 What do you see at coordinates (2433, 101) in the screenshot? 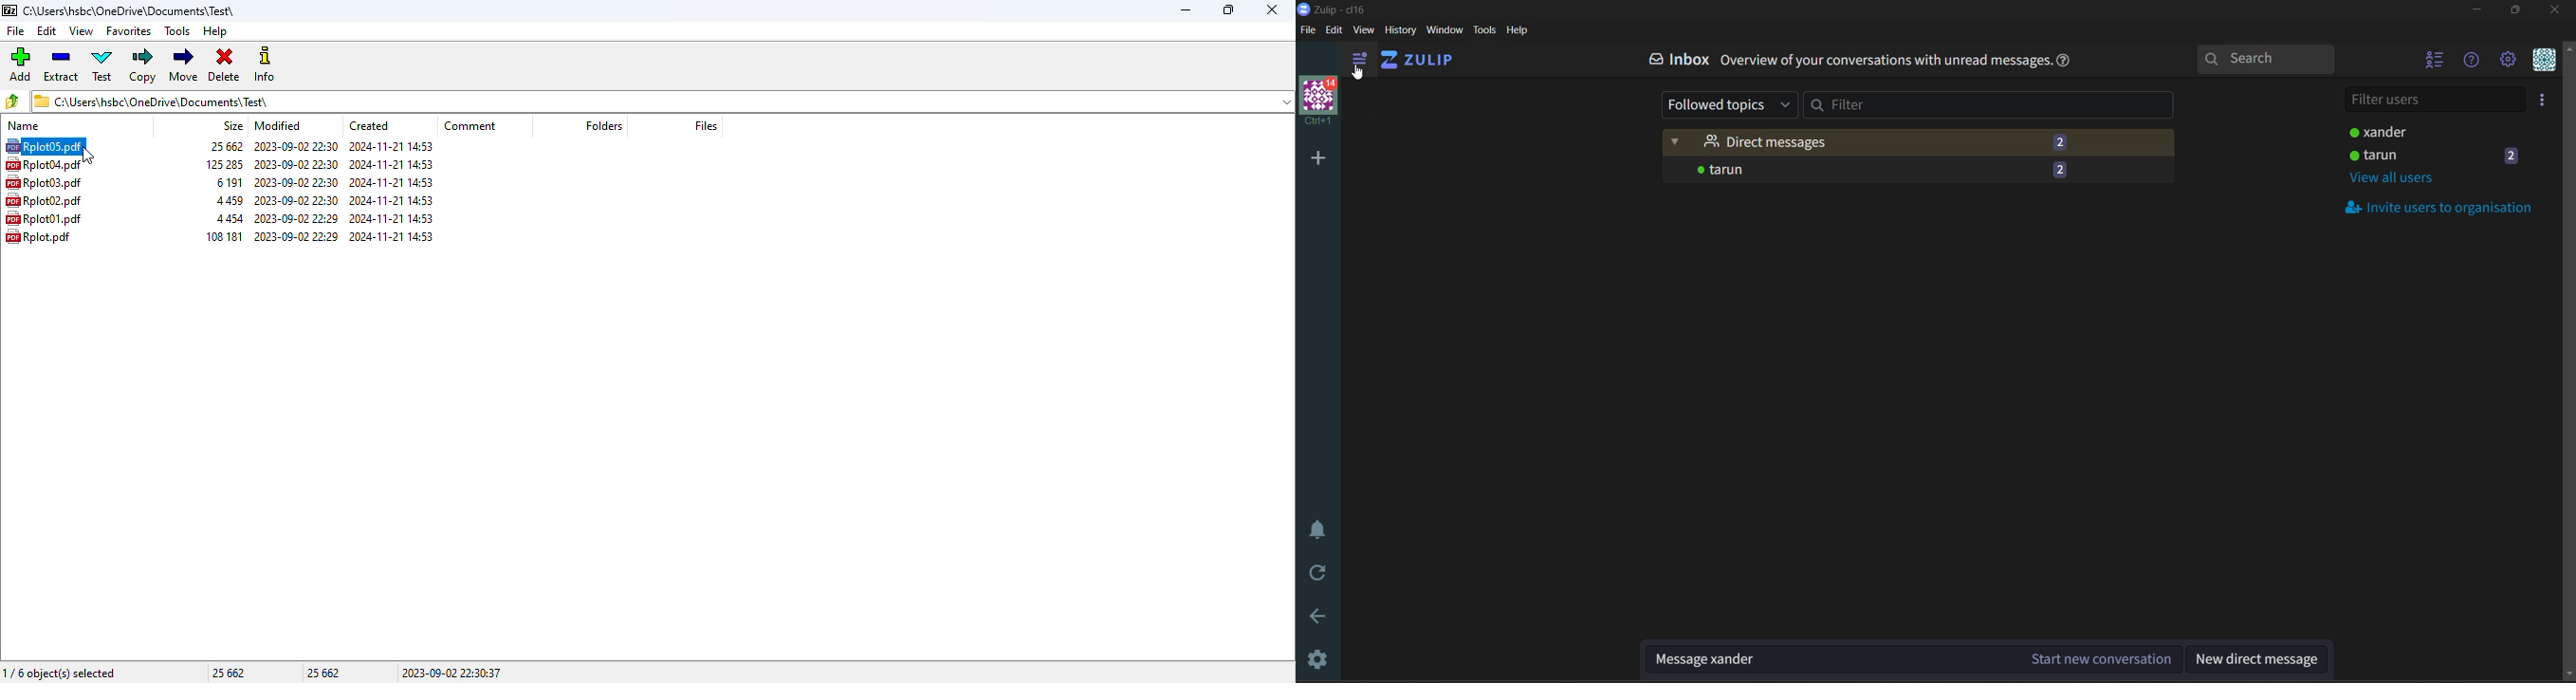
I see `filter users` at bounding box center [2433, 101].